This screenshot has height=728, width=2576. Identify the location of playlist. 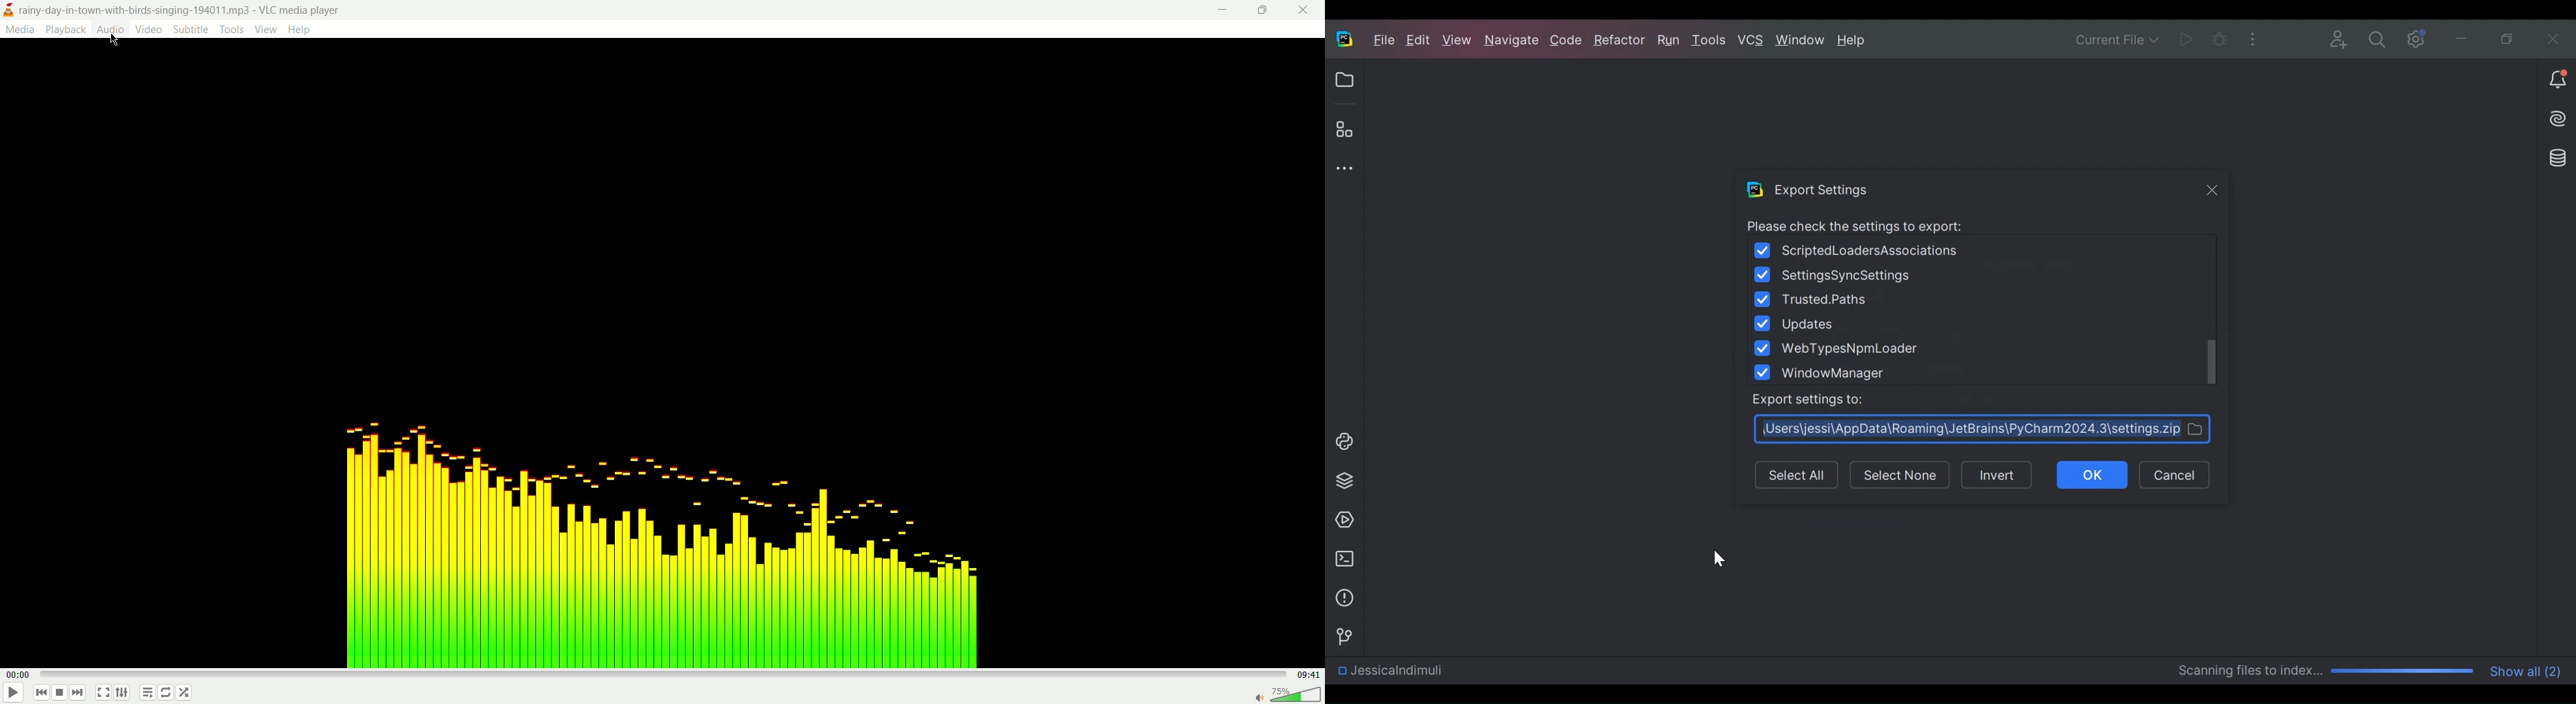
(144, 694).